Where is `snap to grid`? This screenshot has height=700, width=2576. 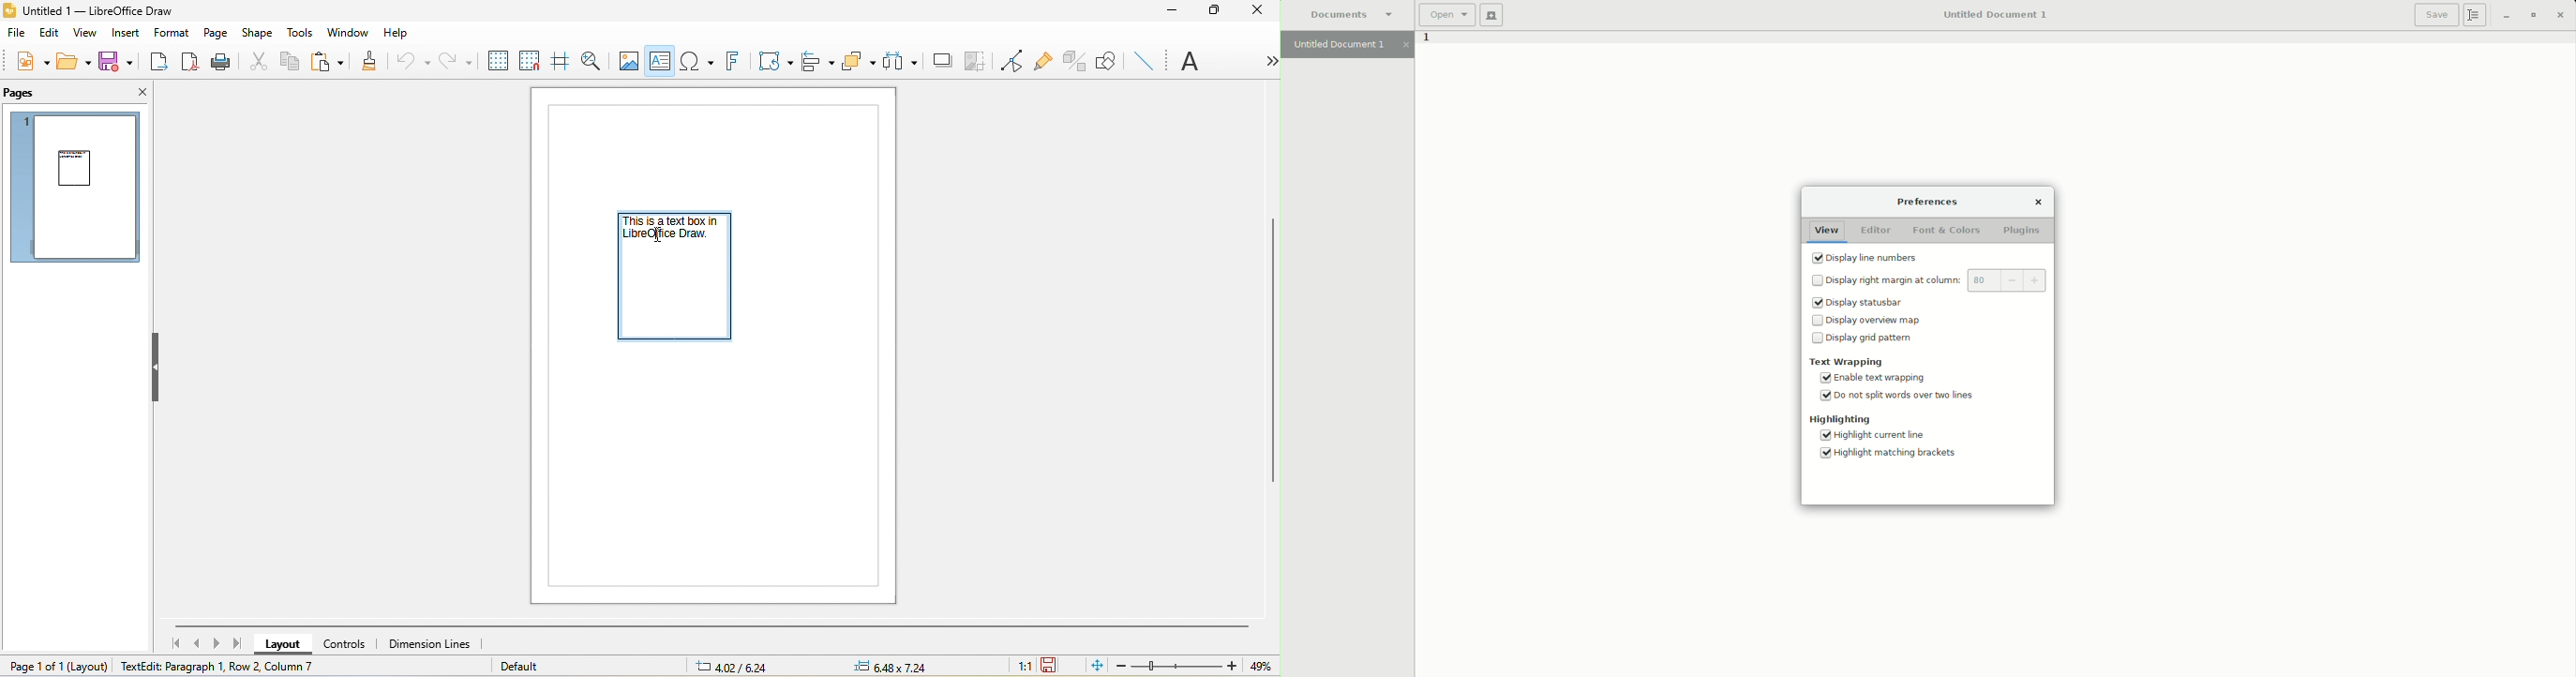
snap to grid is located at coordinates (528, 62).